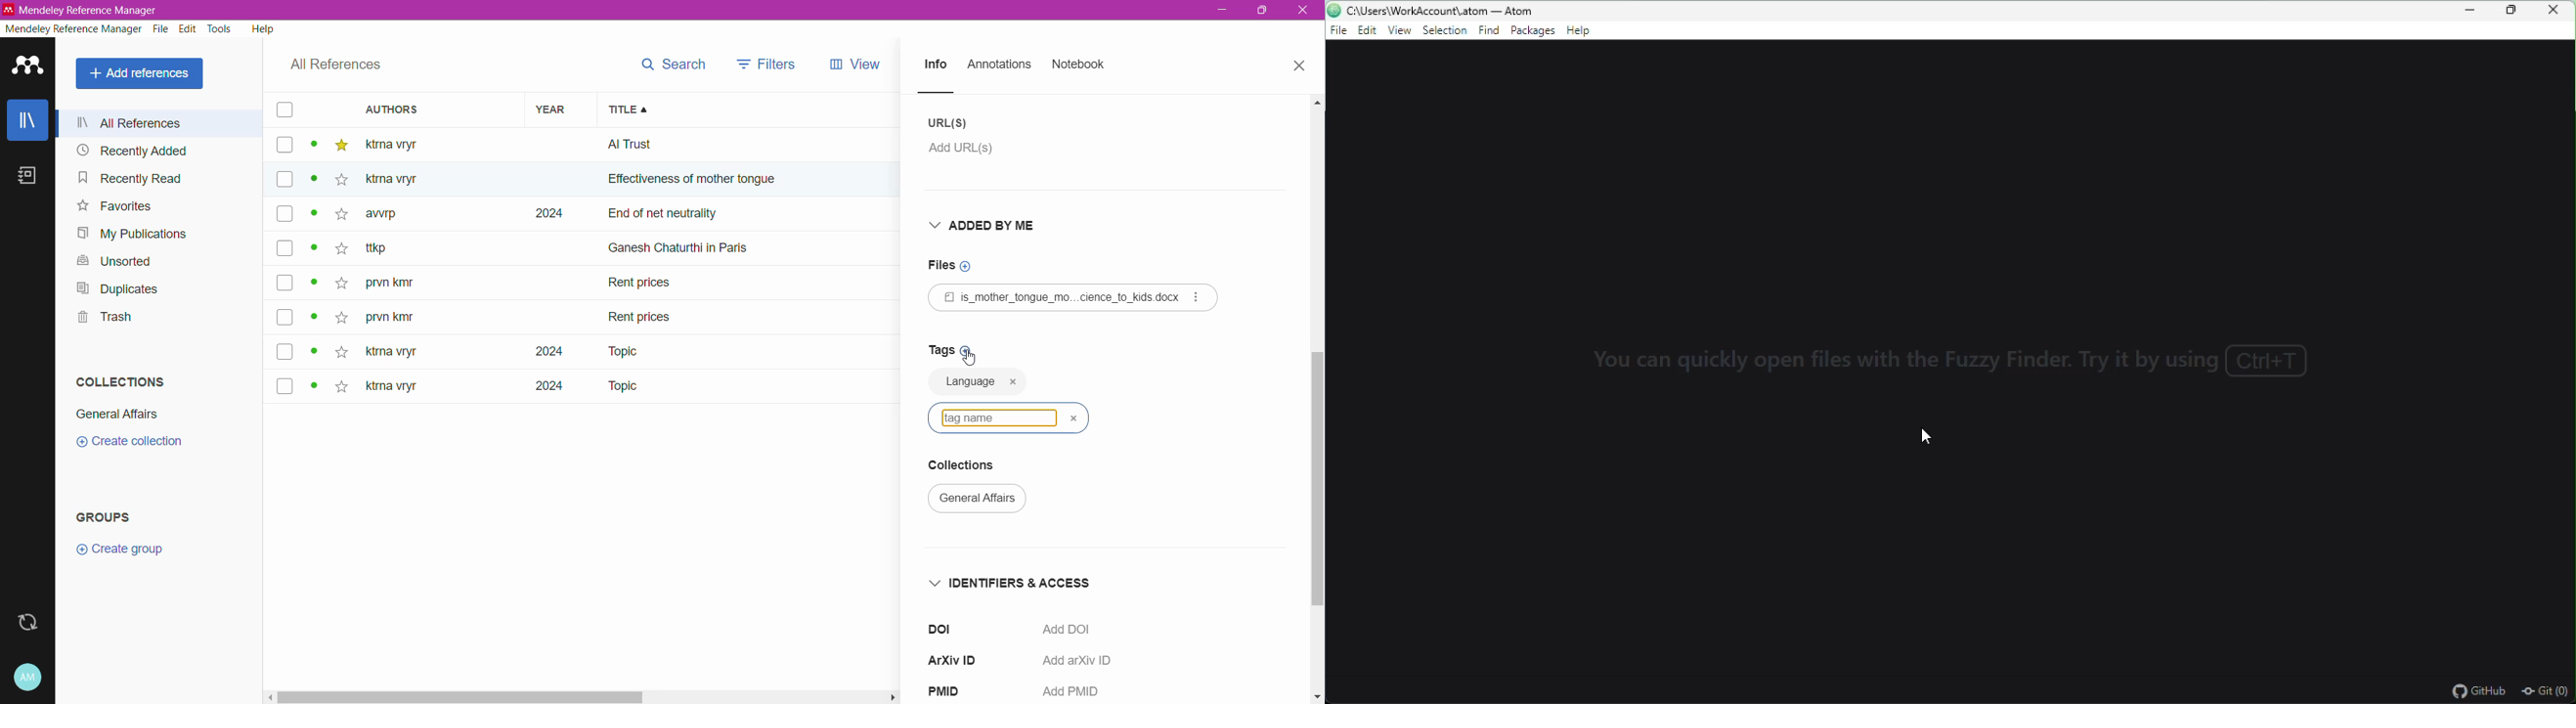 This screenshot has width=2576, height=728. What do you see at coordinates (289, 351) in the screenshot?
I see `box` at bounding box center [289, 351].